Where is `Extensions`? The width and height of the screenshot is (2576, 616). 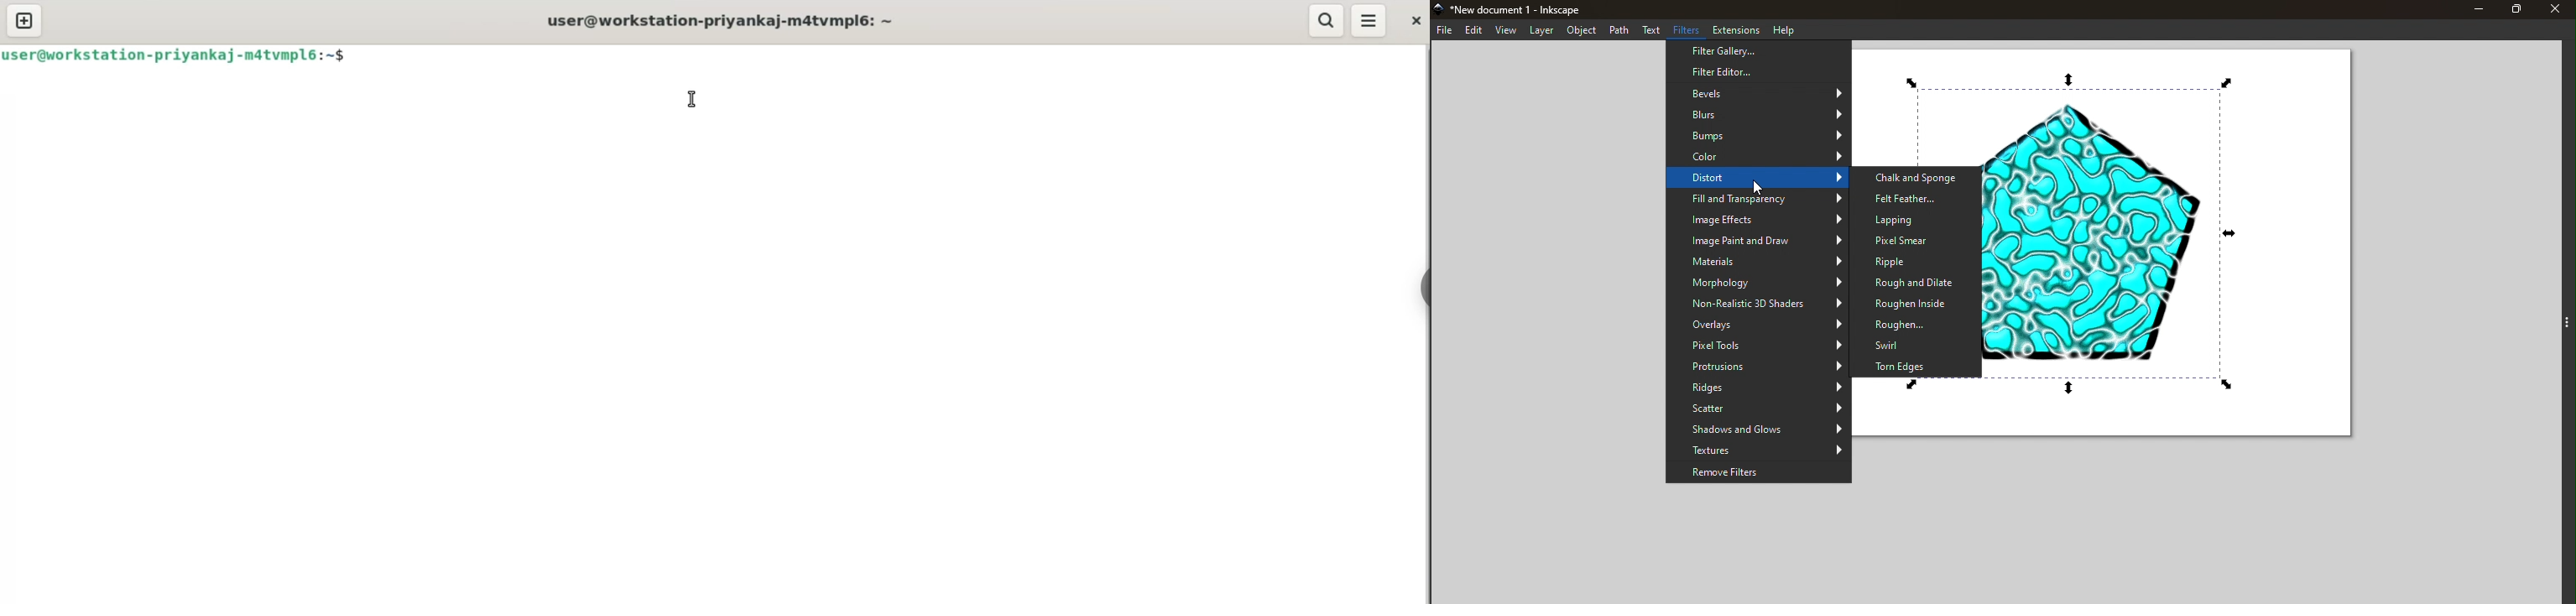 Extensions is located at coordinates (1737, 29).